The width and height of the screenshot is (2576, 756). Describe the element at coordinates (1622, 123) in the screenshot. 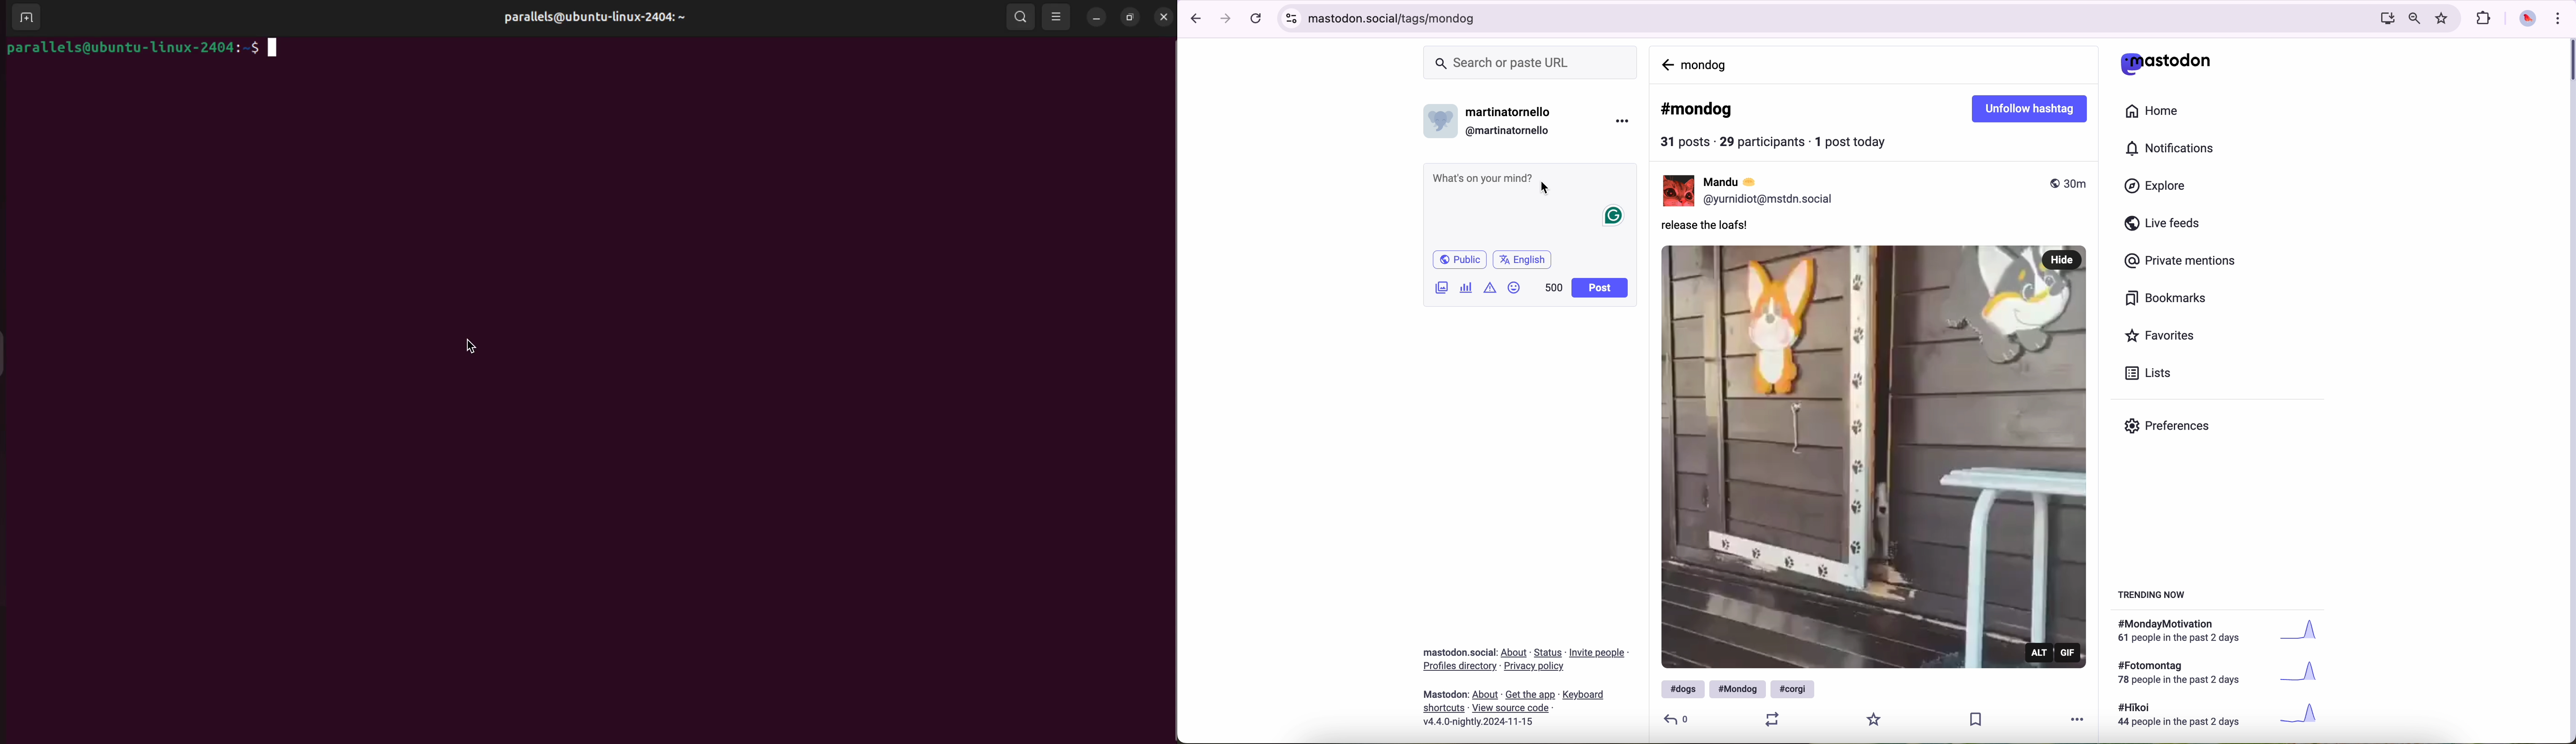

I see `more options` at that location.